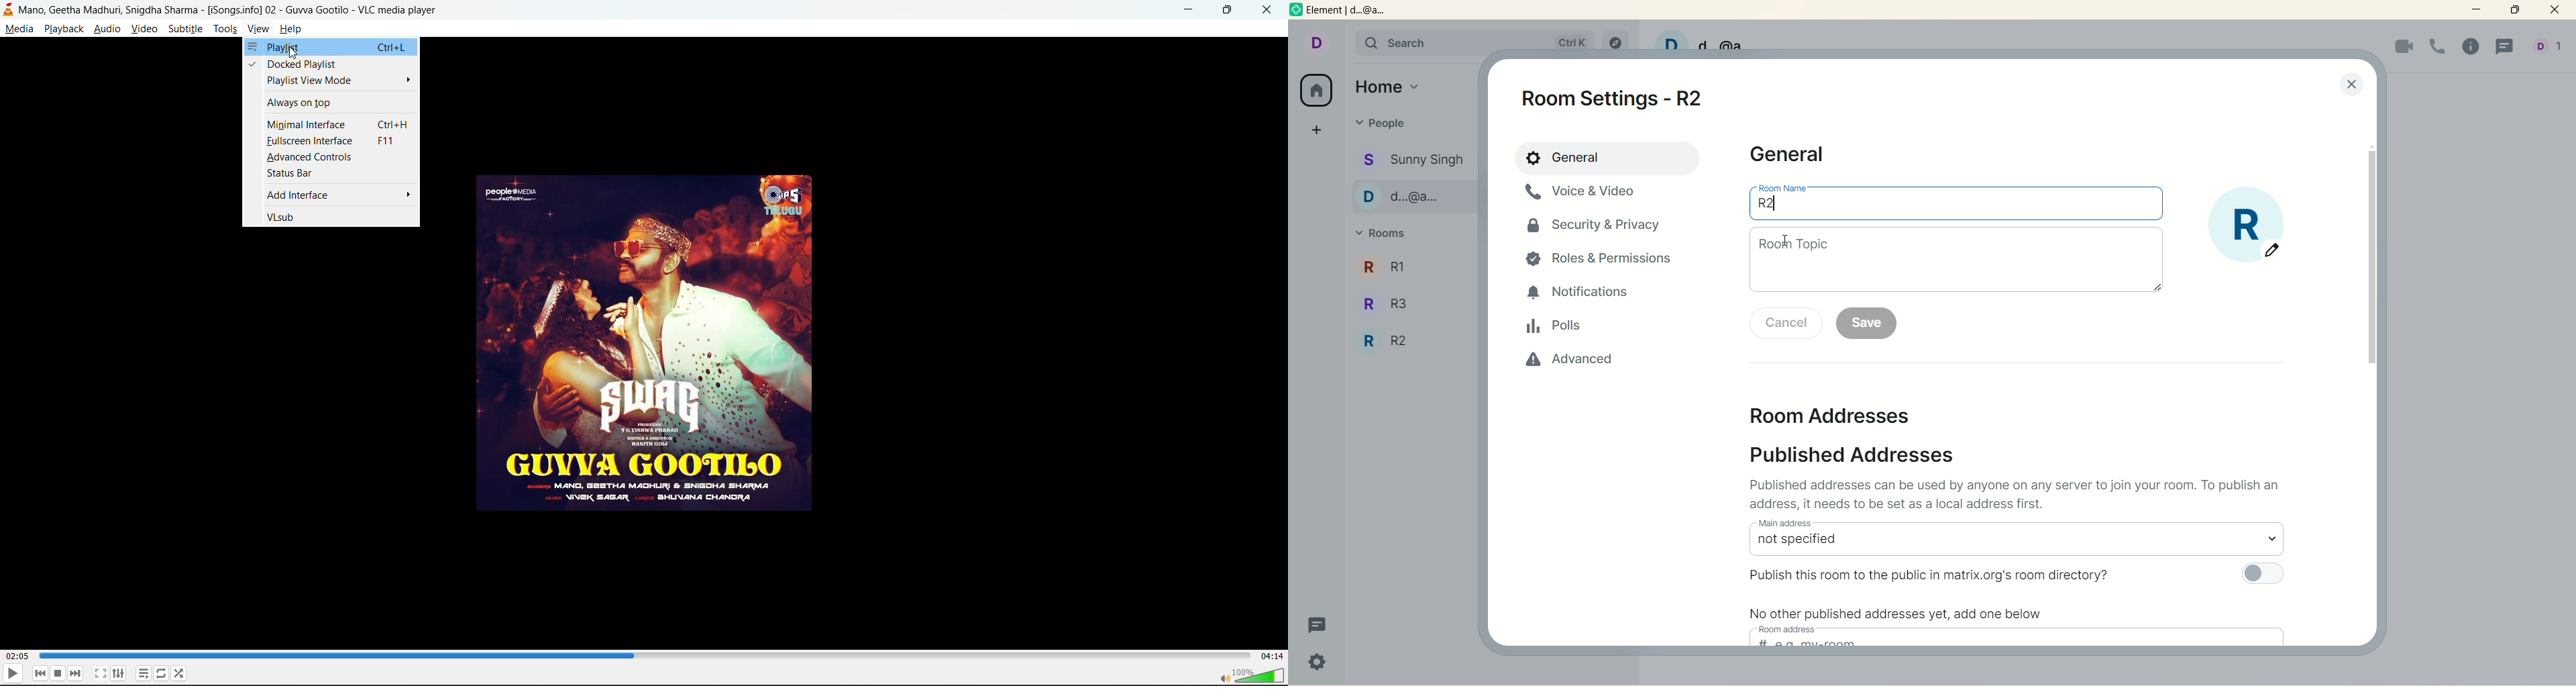 The height and width of the screenshot is (700, 2576). I want to click on playlist view mode, so click(332, 81).